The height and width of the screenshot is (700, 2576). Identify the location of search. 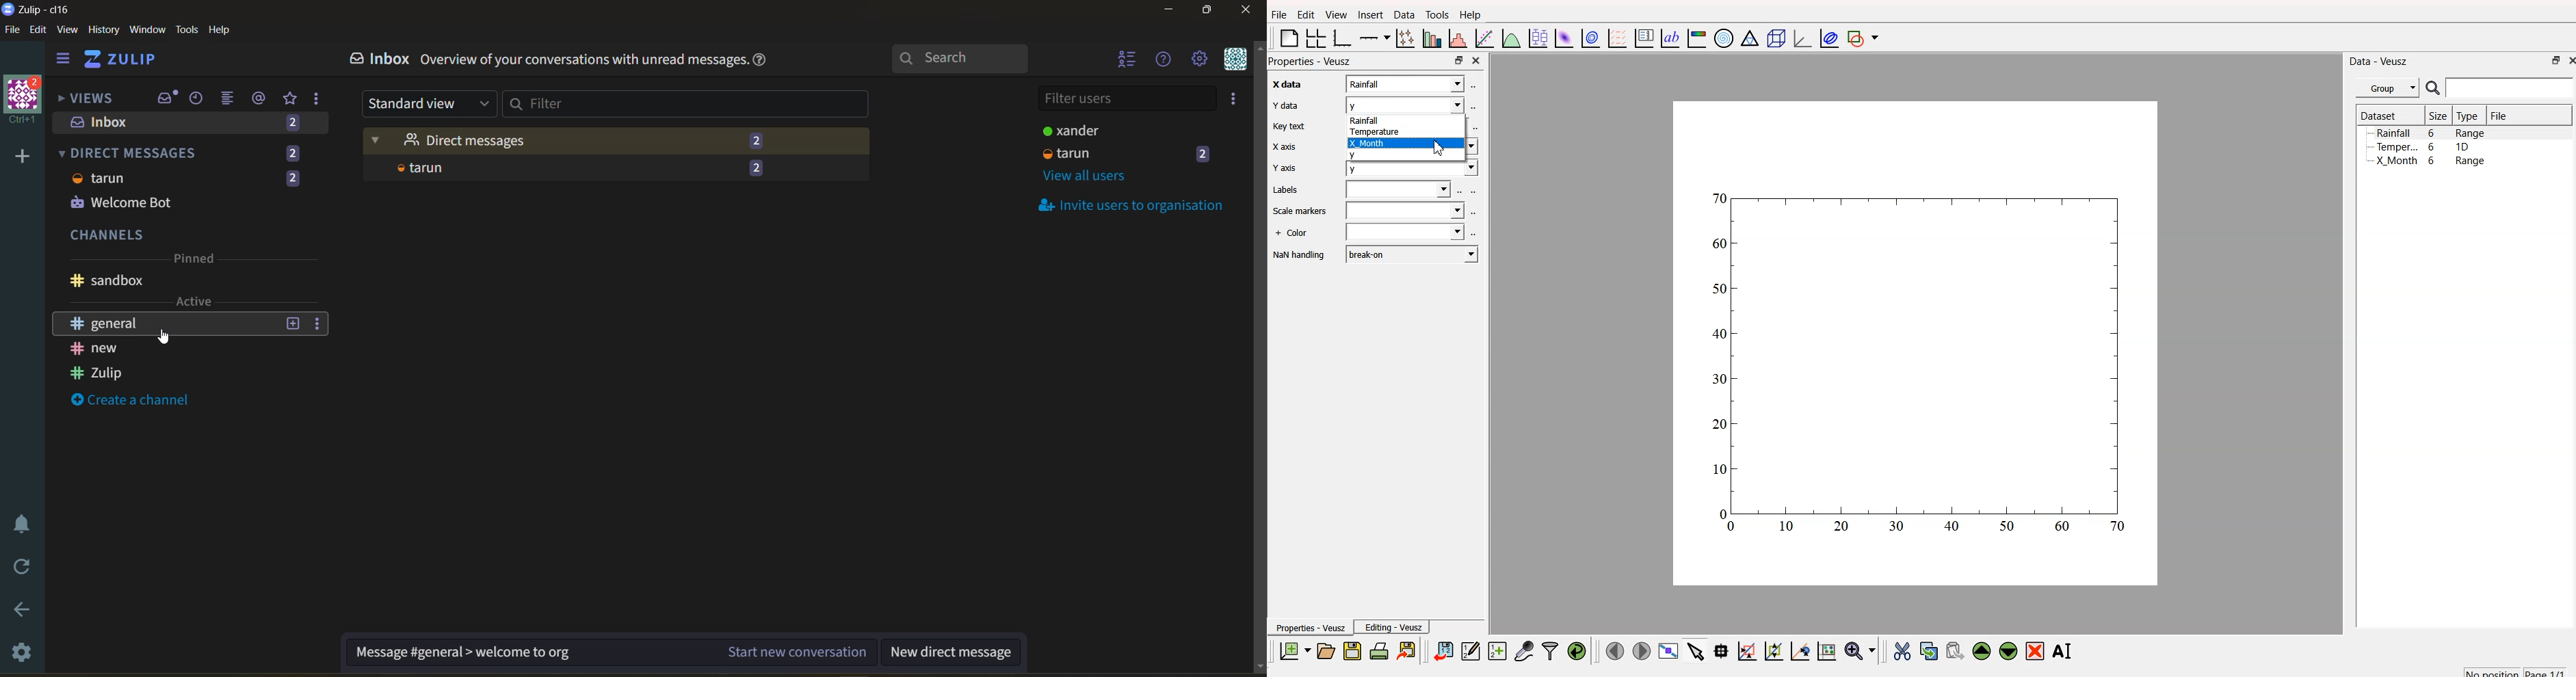
(972, 58).